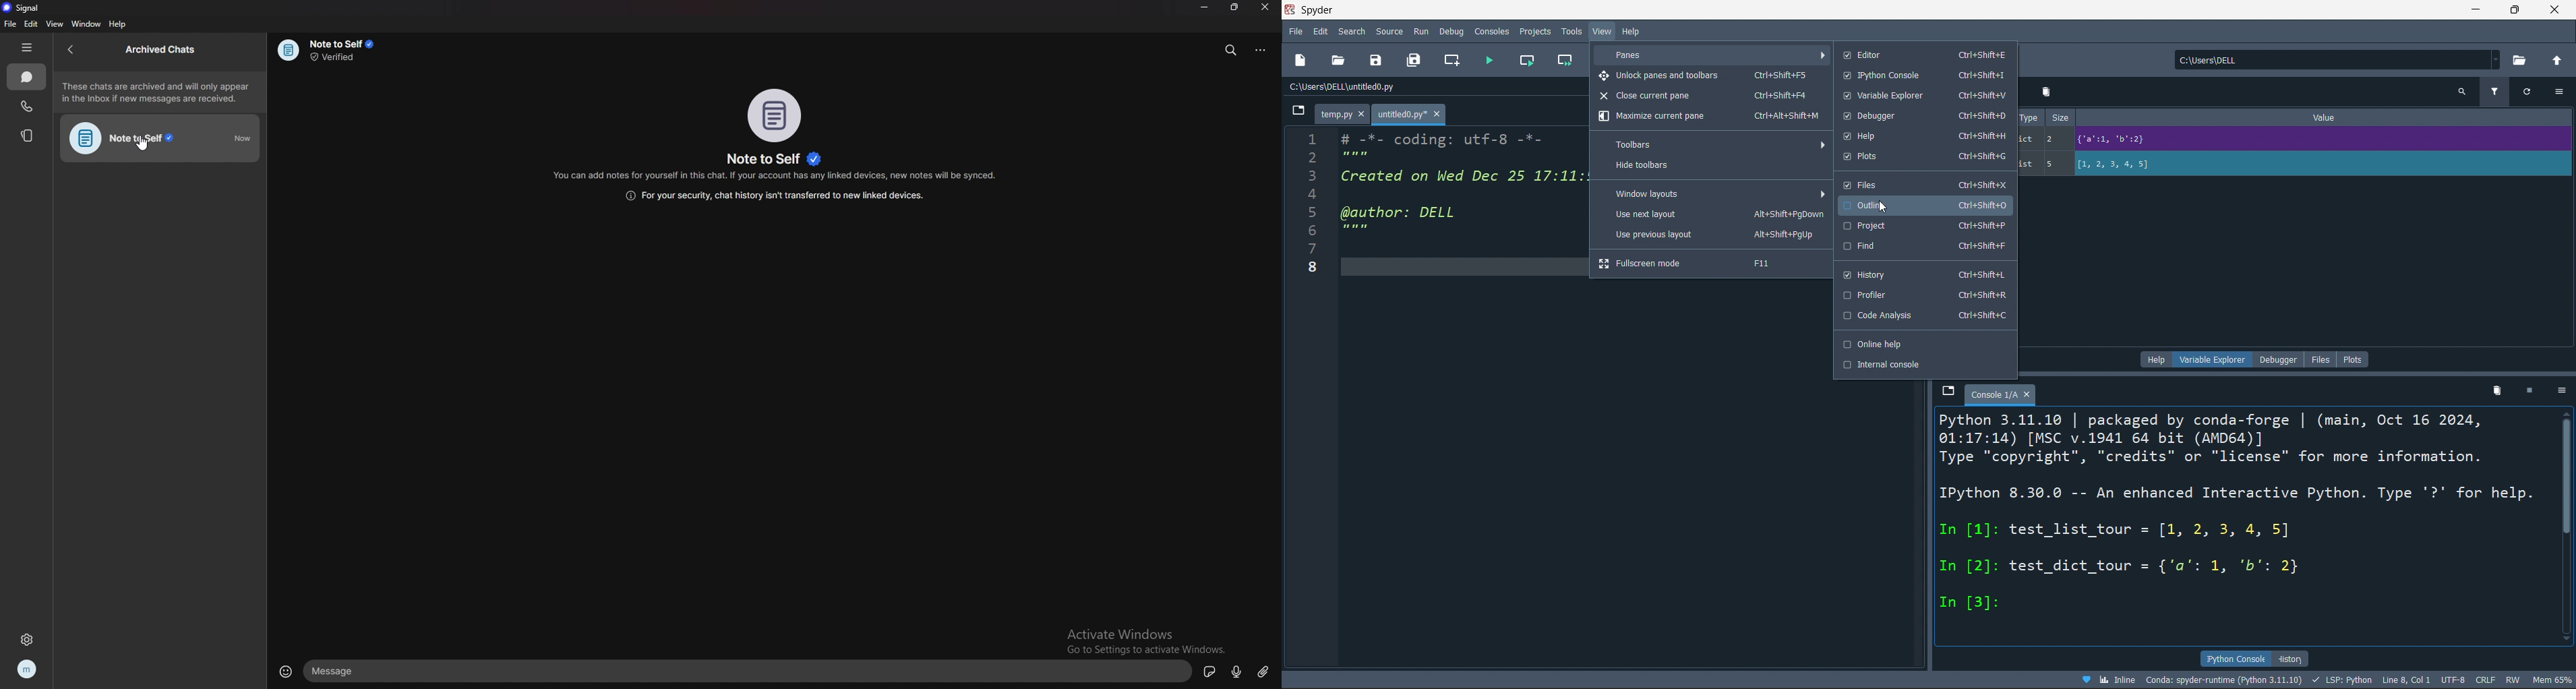 The width and height of the screenshot is (2576, 700). I want to click on run file, so click(1491, 59).